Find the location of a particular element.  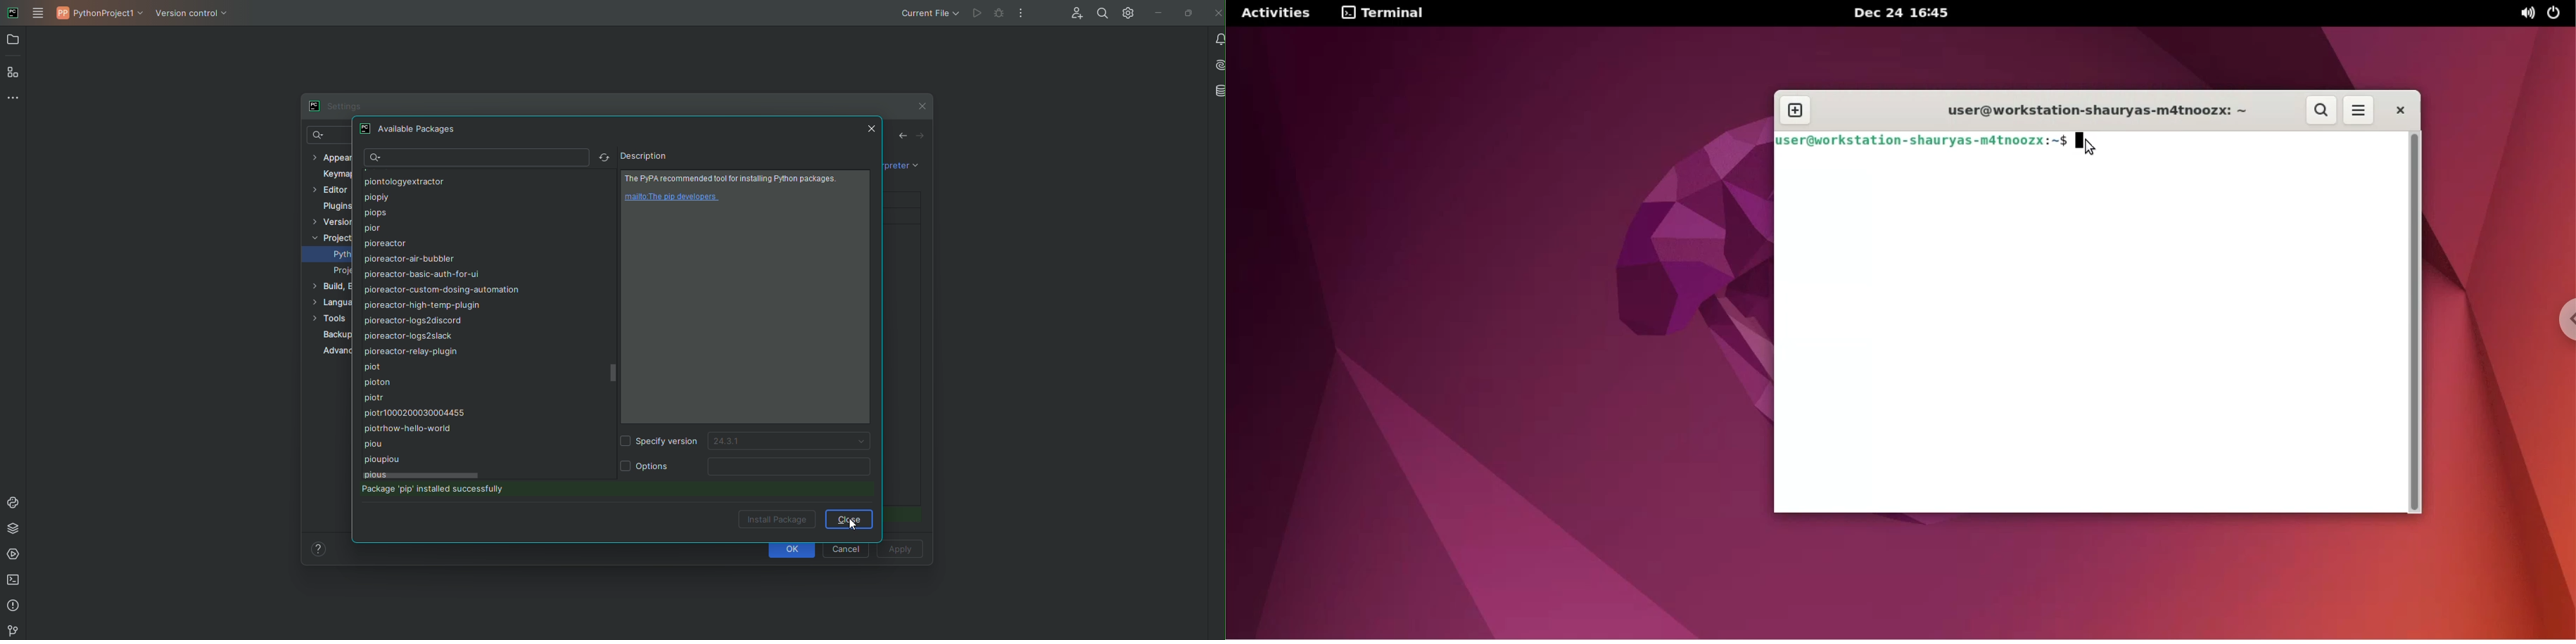

Plugins is located at coordinates (335, 206).